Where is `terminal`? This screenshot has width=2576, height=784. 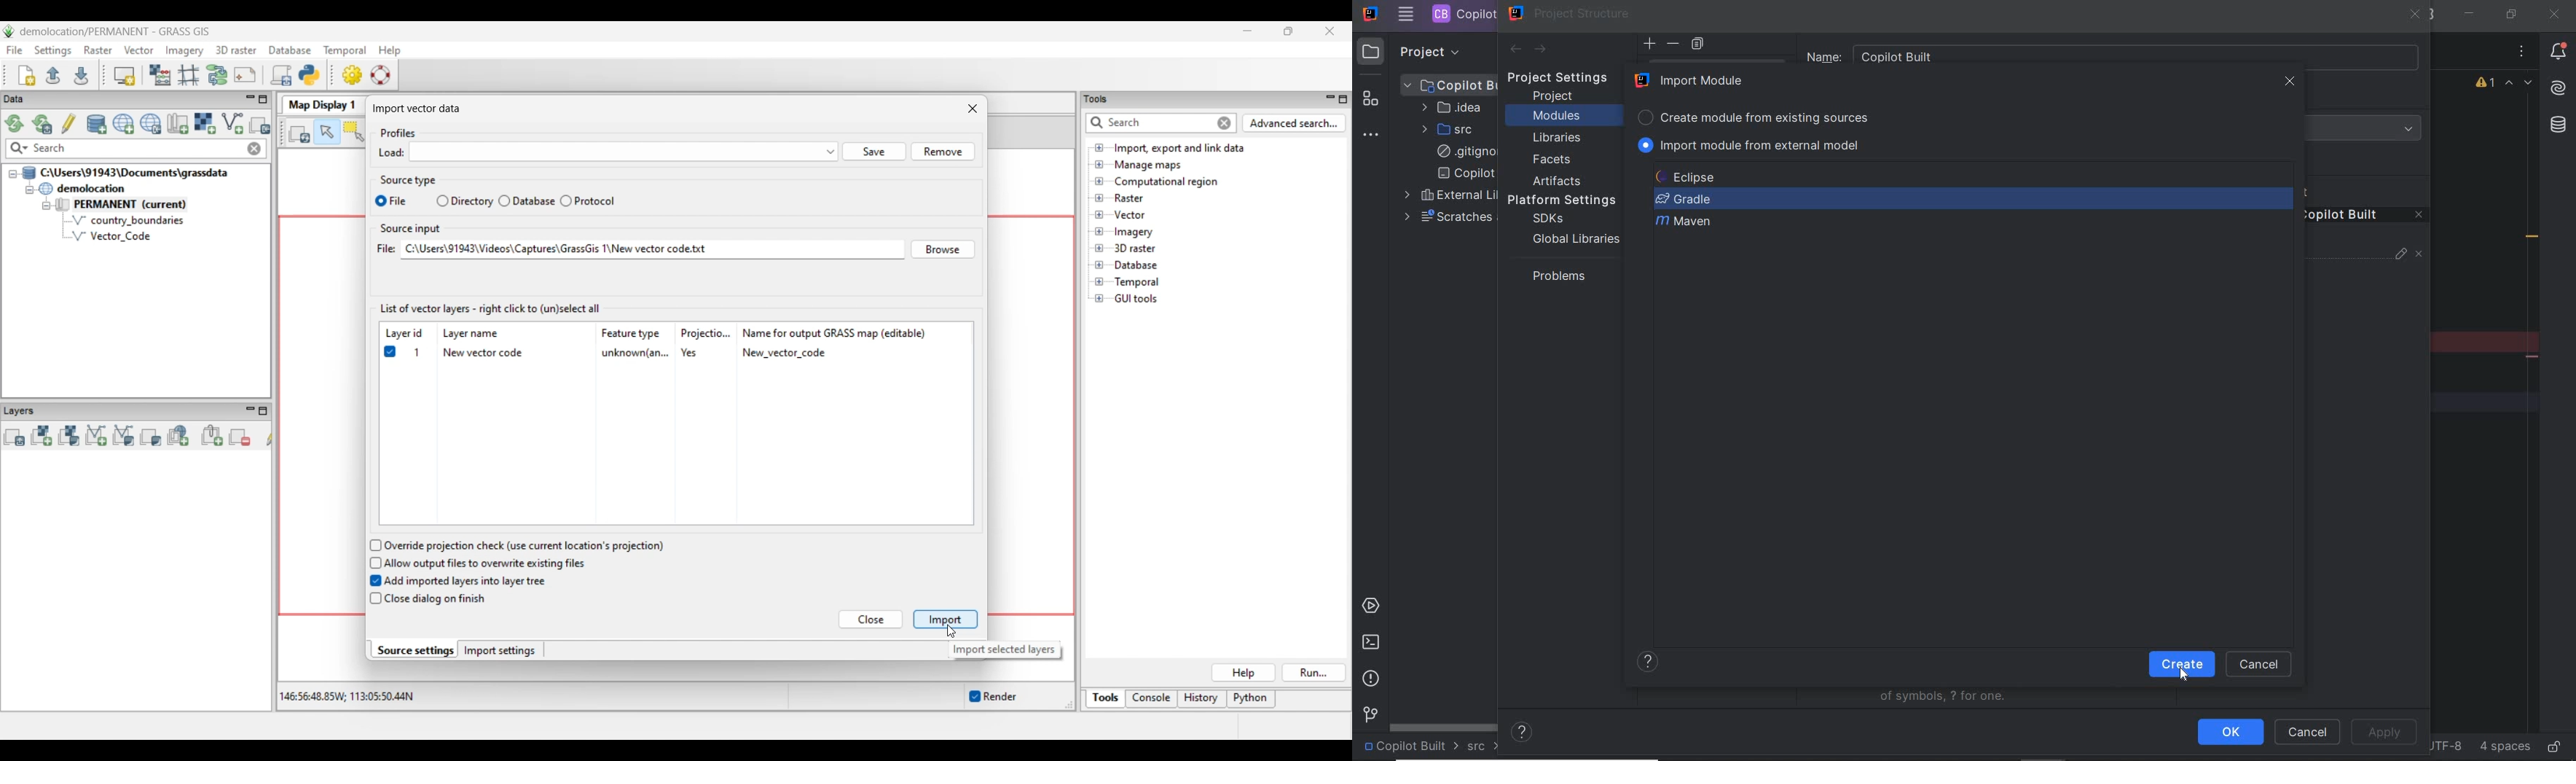 terminal is located at coordinates (1370, 641).